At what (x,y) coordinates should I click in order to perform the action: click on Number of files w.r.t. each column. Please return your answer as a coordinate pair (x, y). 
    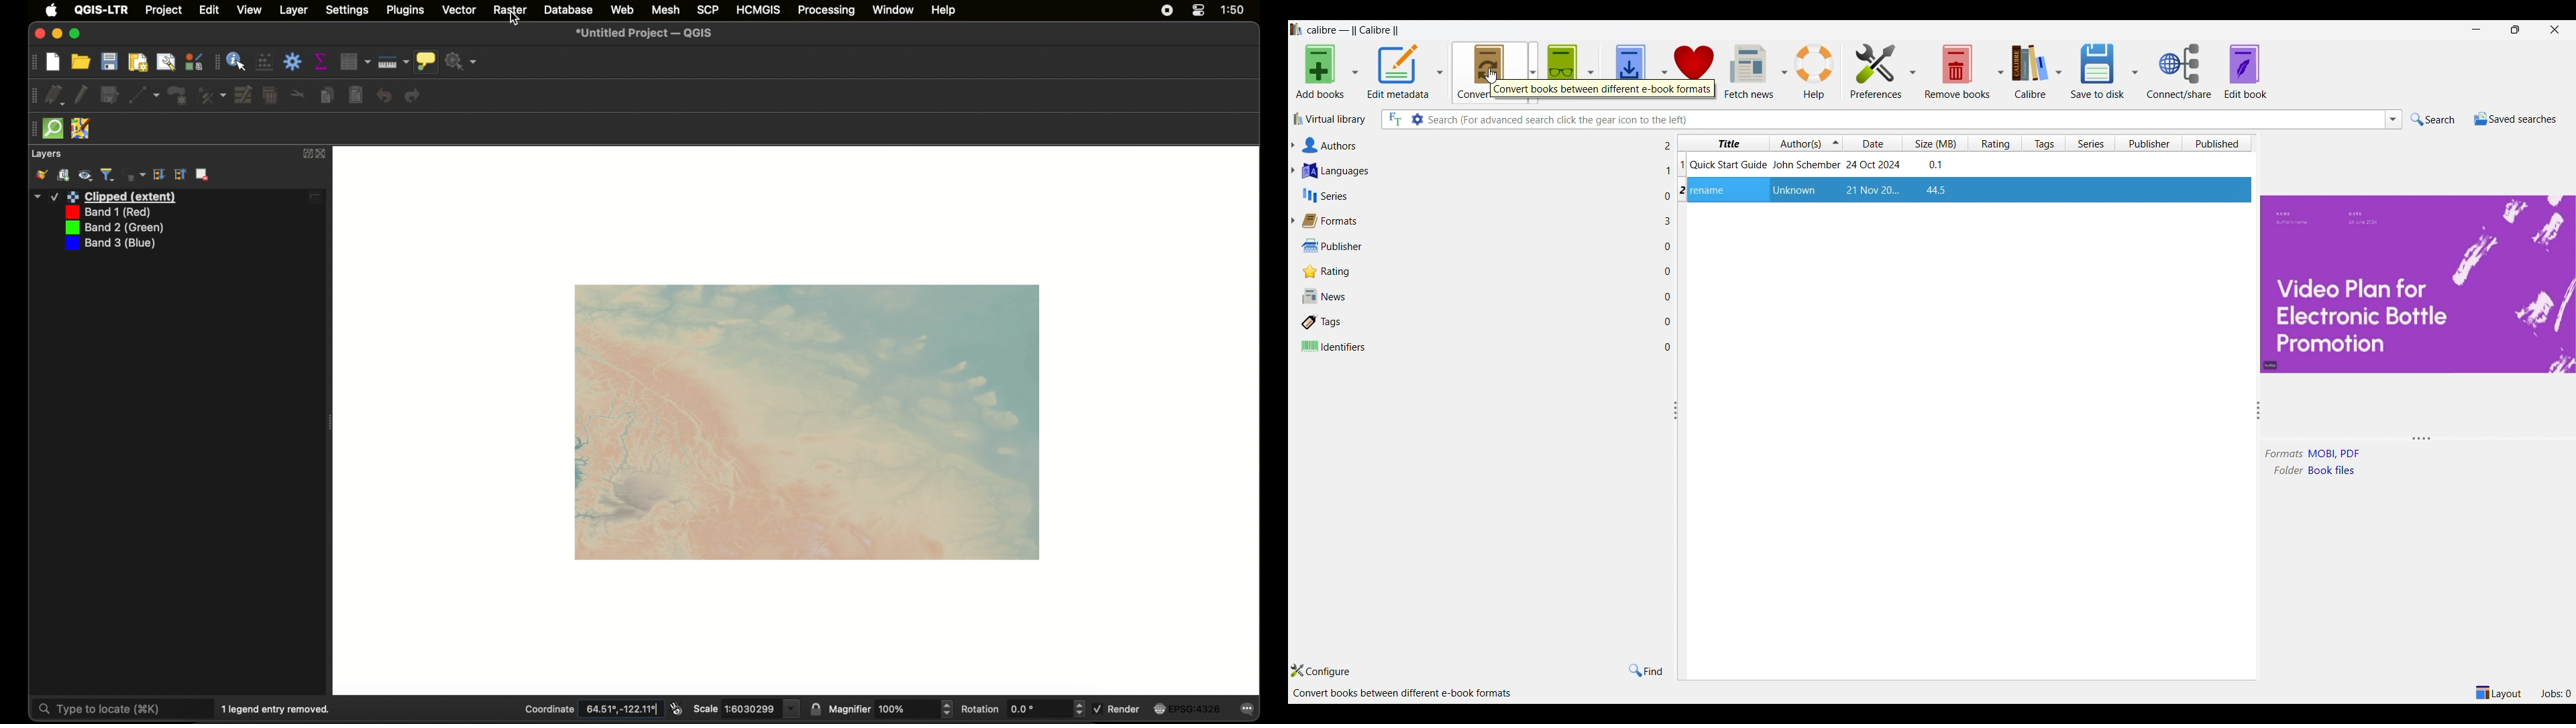
    Looking at the image, I should click on (1668, 249).